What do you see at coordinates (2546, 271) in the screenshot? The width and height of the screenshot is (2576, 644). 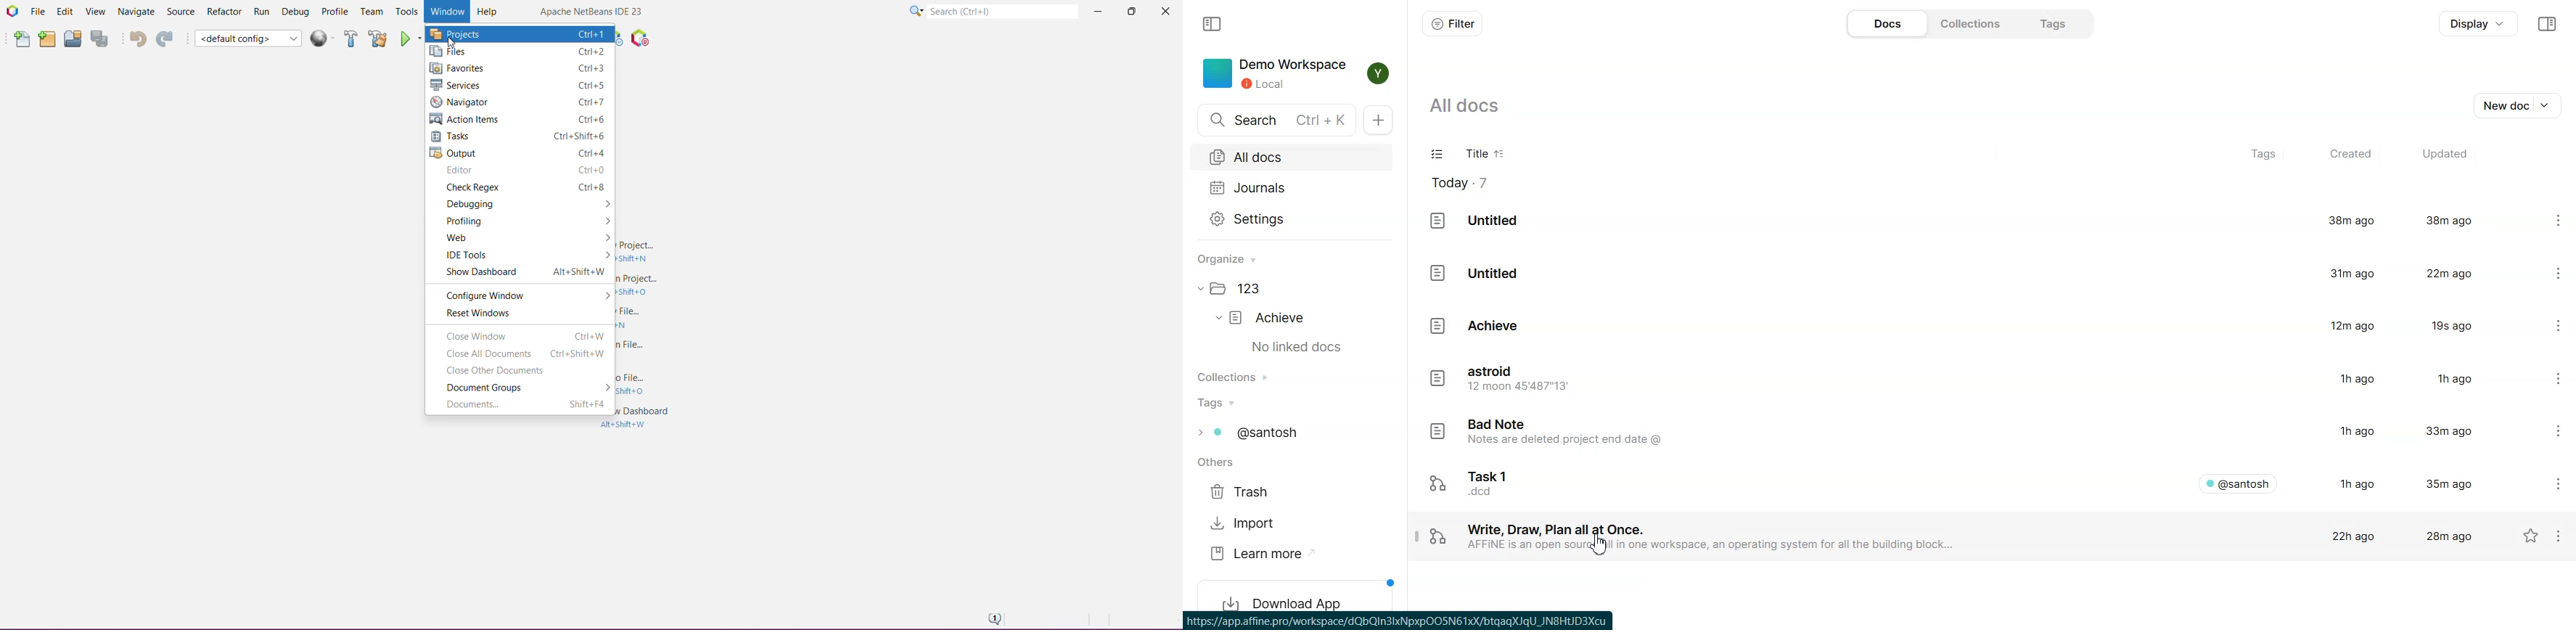 I see `Settings` at bounding box center [2546, 271].